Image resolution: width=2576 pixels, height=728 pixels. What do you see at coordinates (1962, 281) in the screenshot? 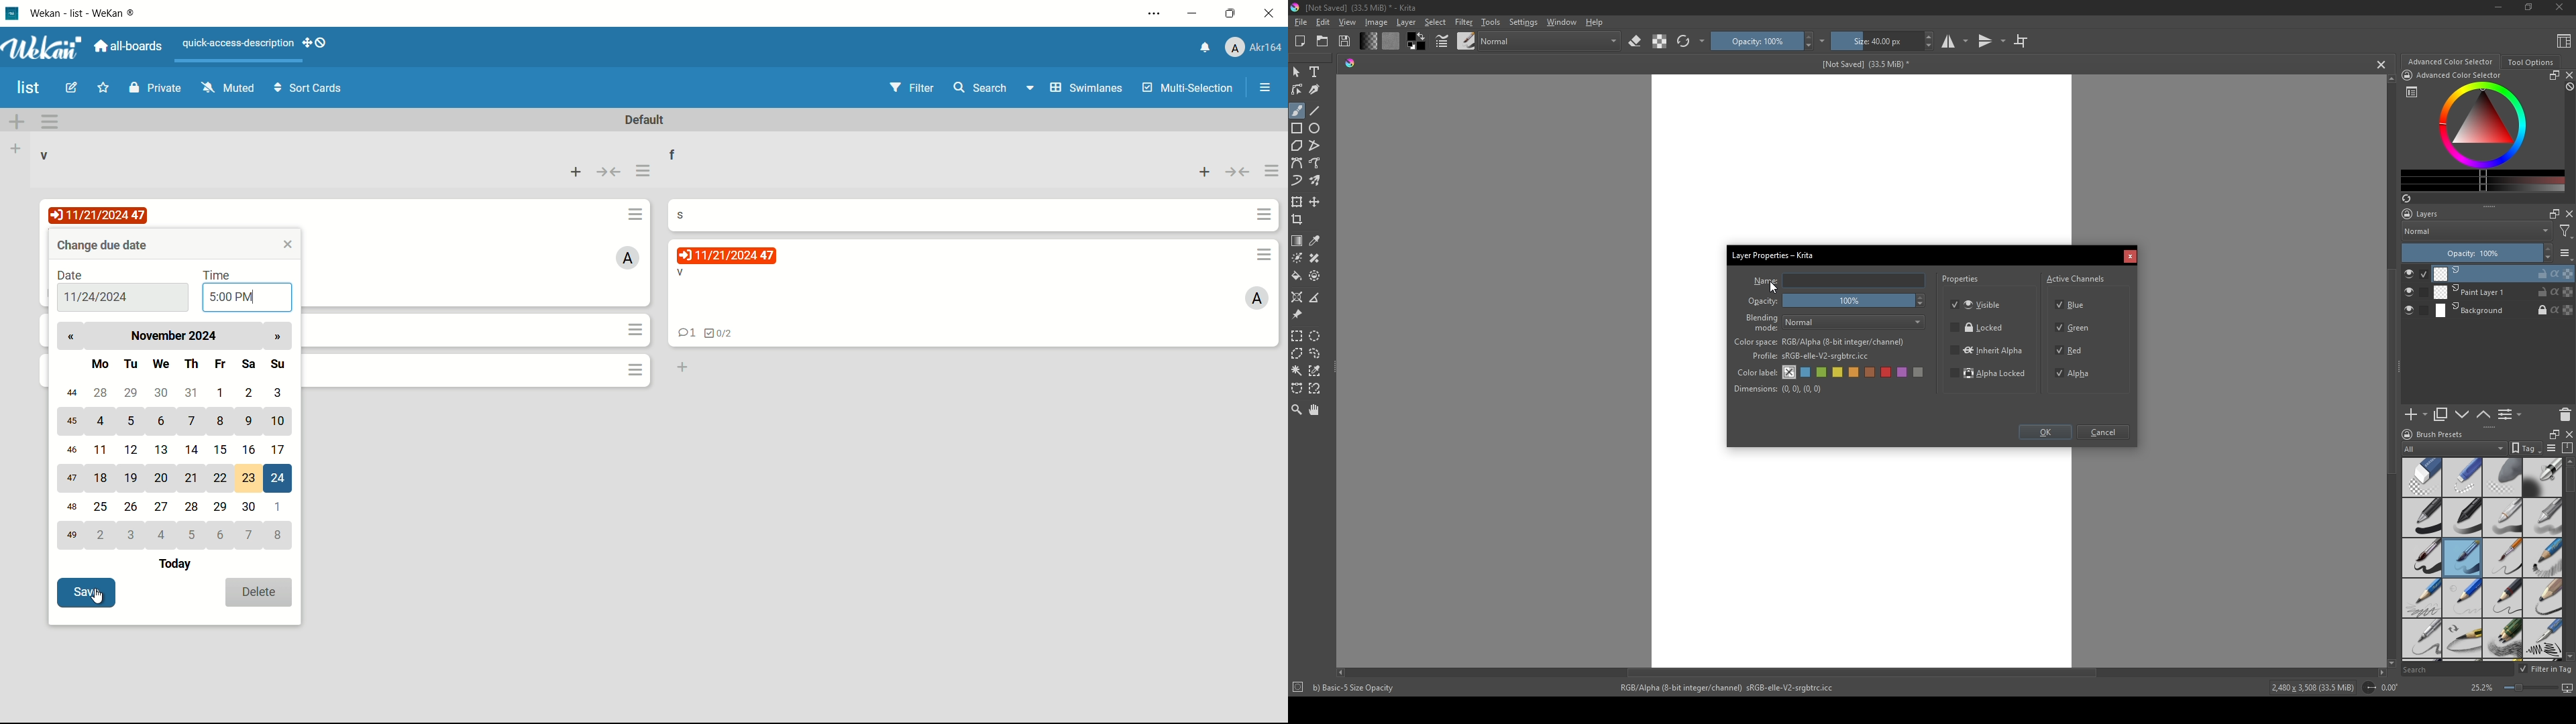
I see `properties` at bounding box center [1962, 281].